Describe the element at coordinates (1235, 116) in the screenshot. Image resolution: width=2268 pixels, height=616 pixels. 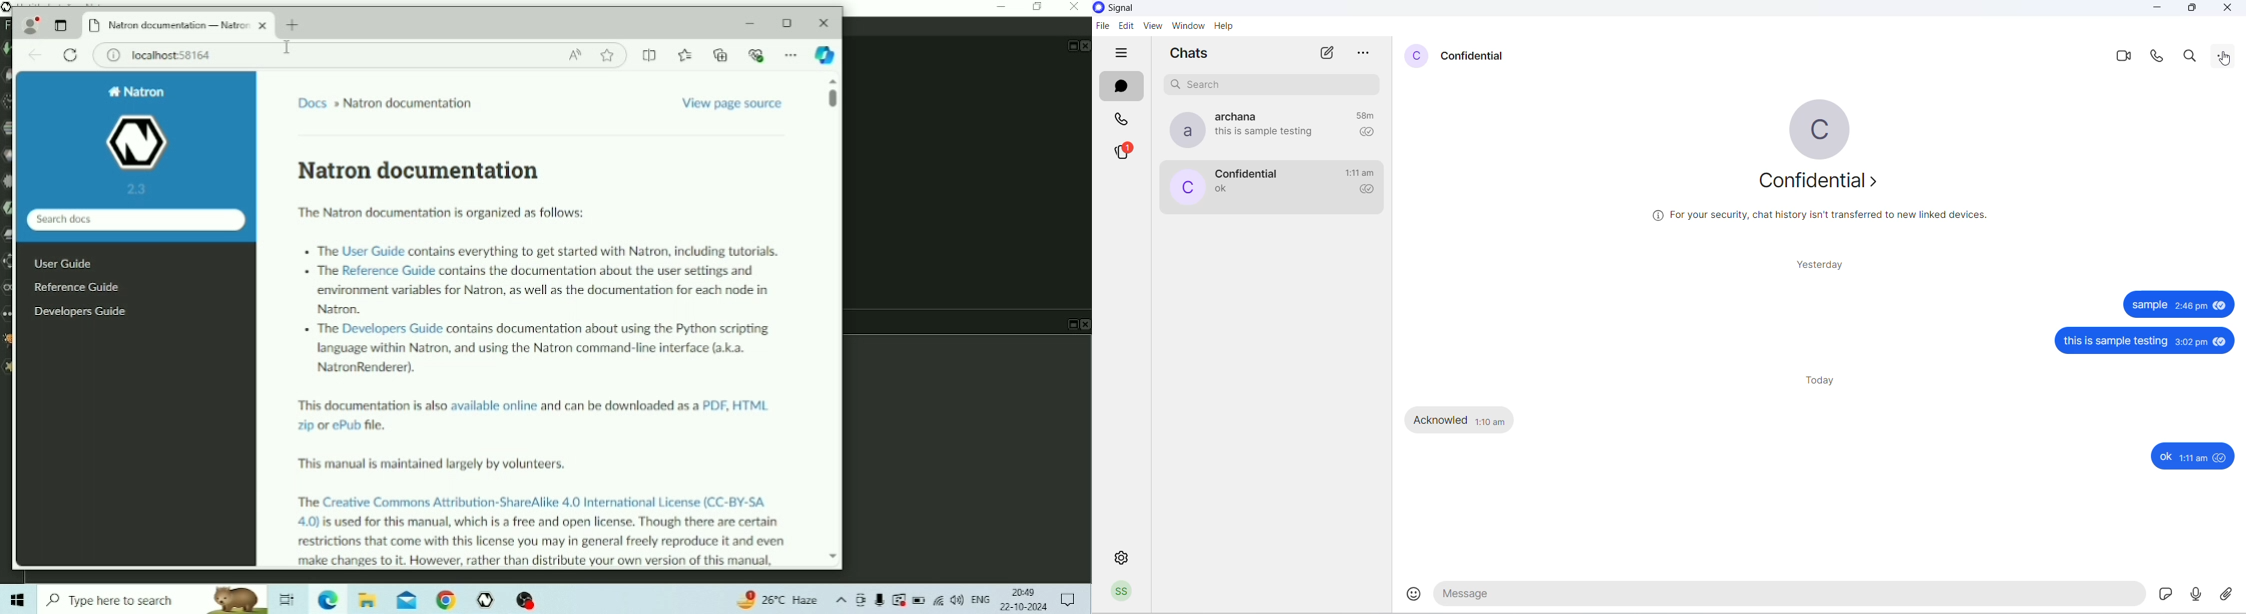
I see `contact name` at that location.